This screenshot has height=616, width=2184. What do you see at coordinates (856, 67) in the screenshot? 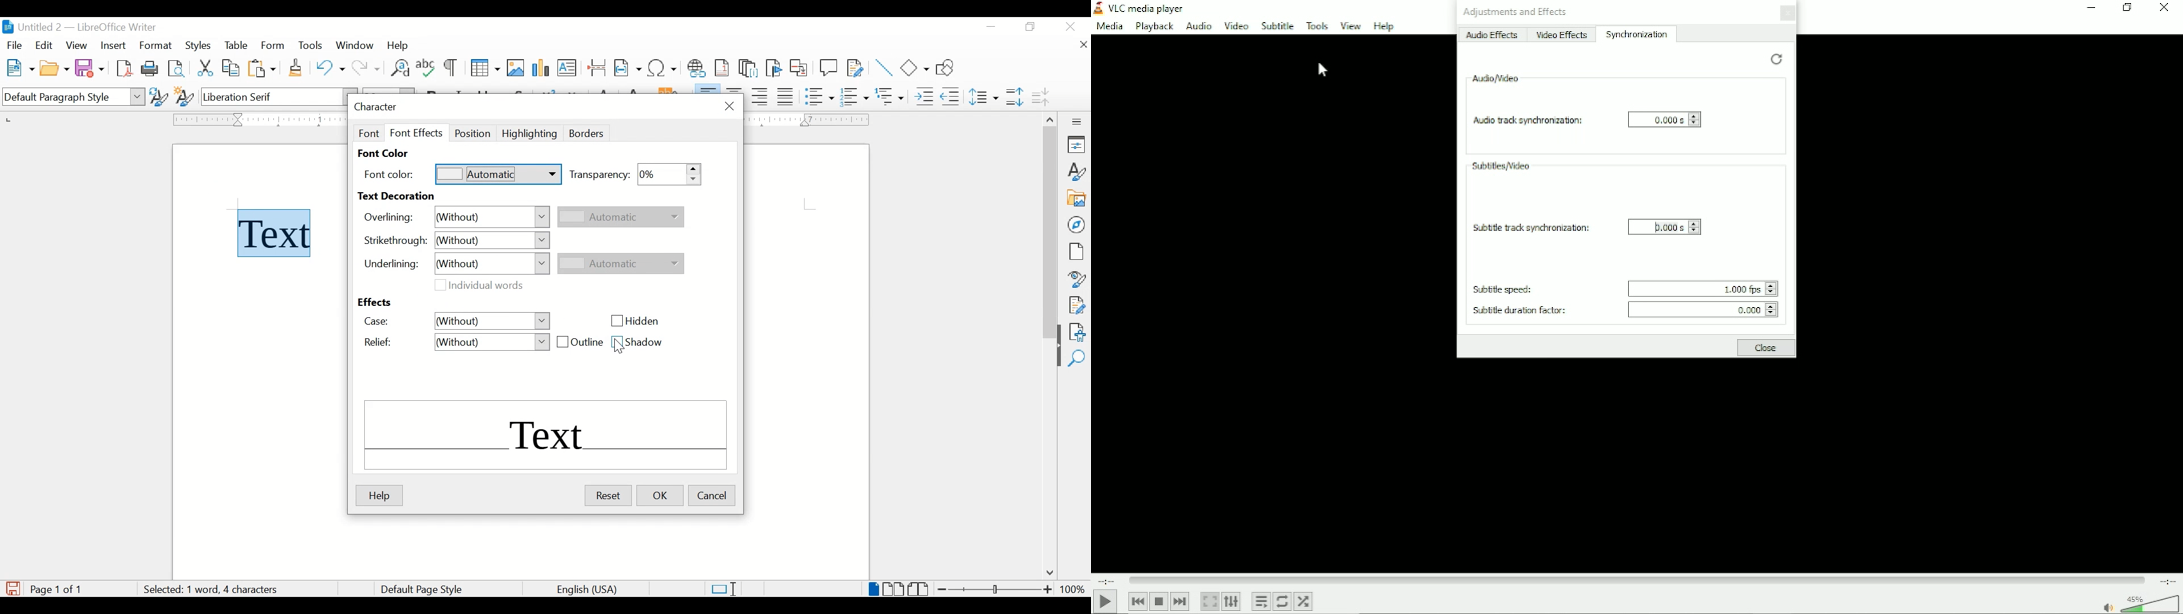
I see `show track changes functions` at bounding box center [856, 67].